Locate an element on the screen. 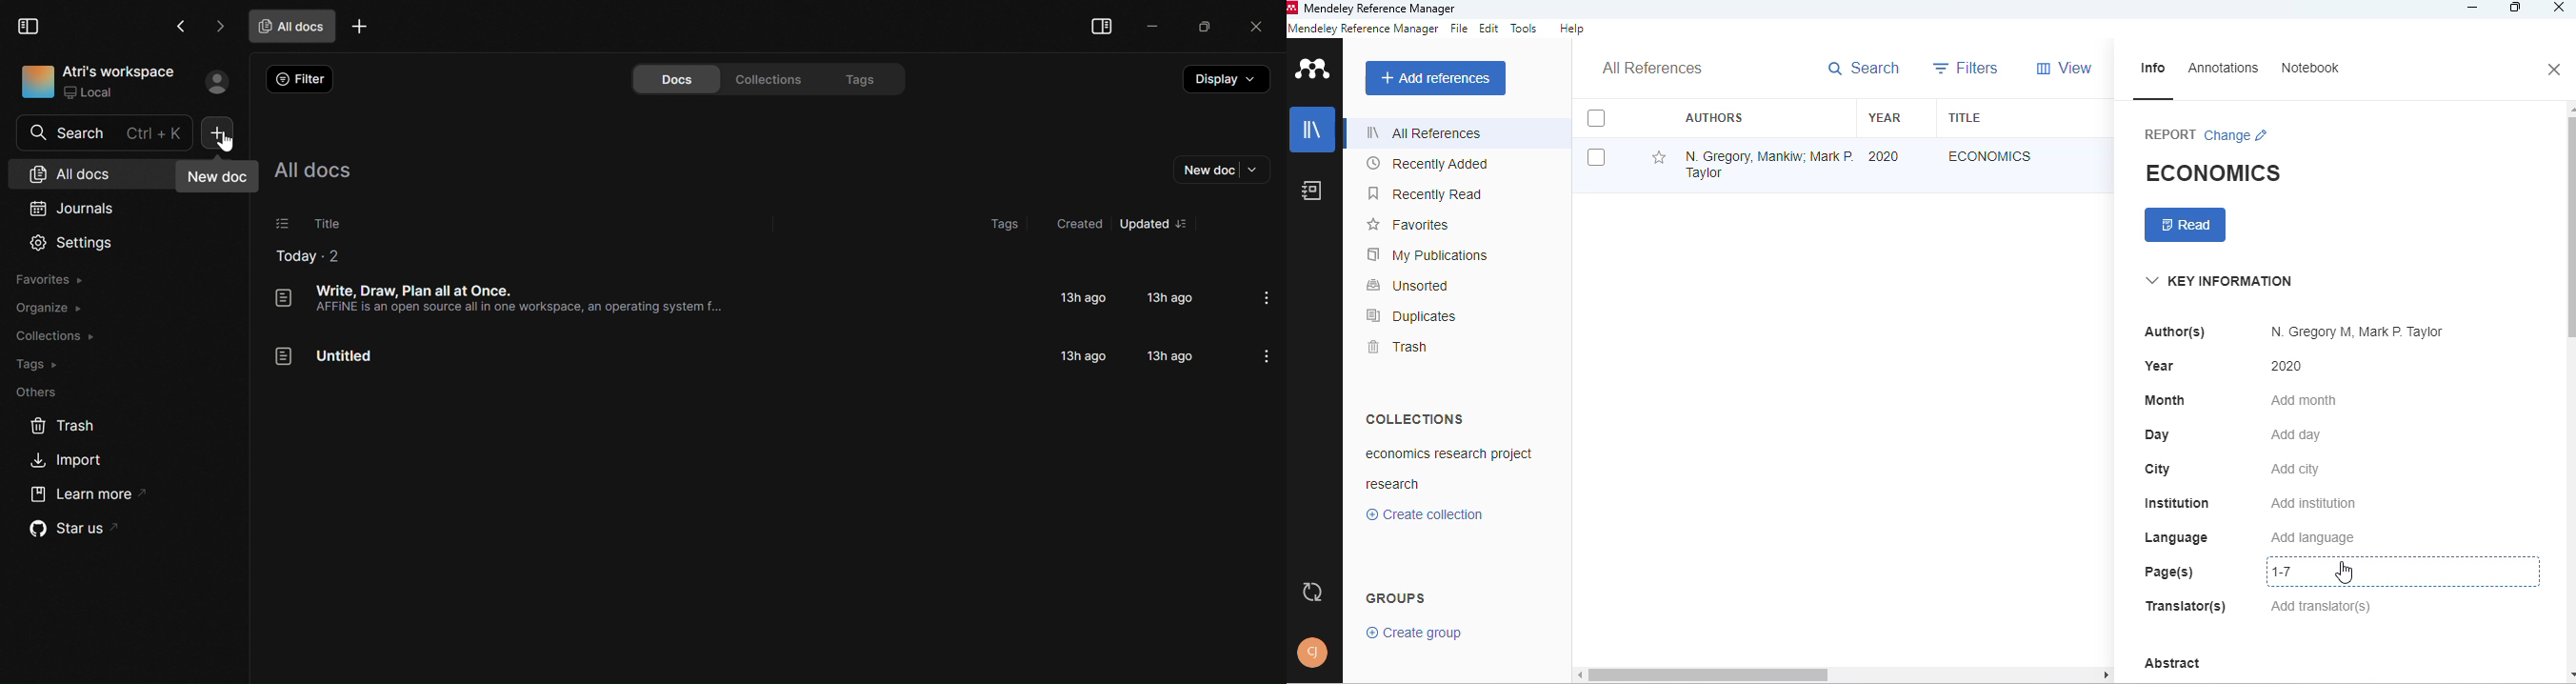  page(s) is located at coordinates (2169, 572).